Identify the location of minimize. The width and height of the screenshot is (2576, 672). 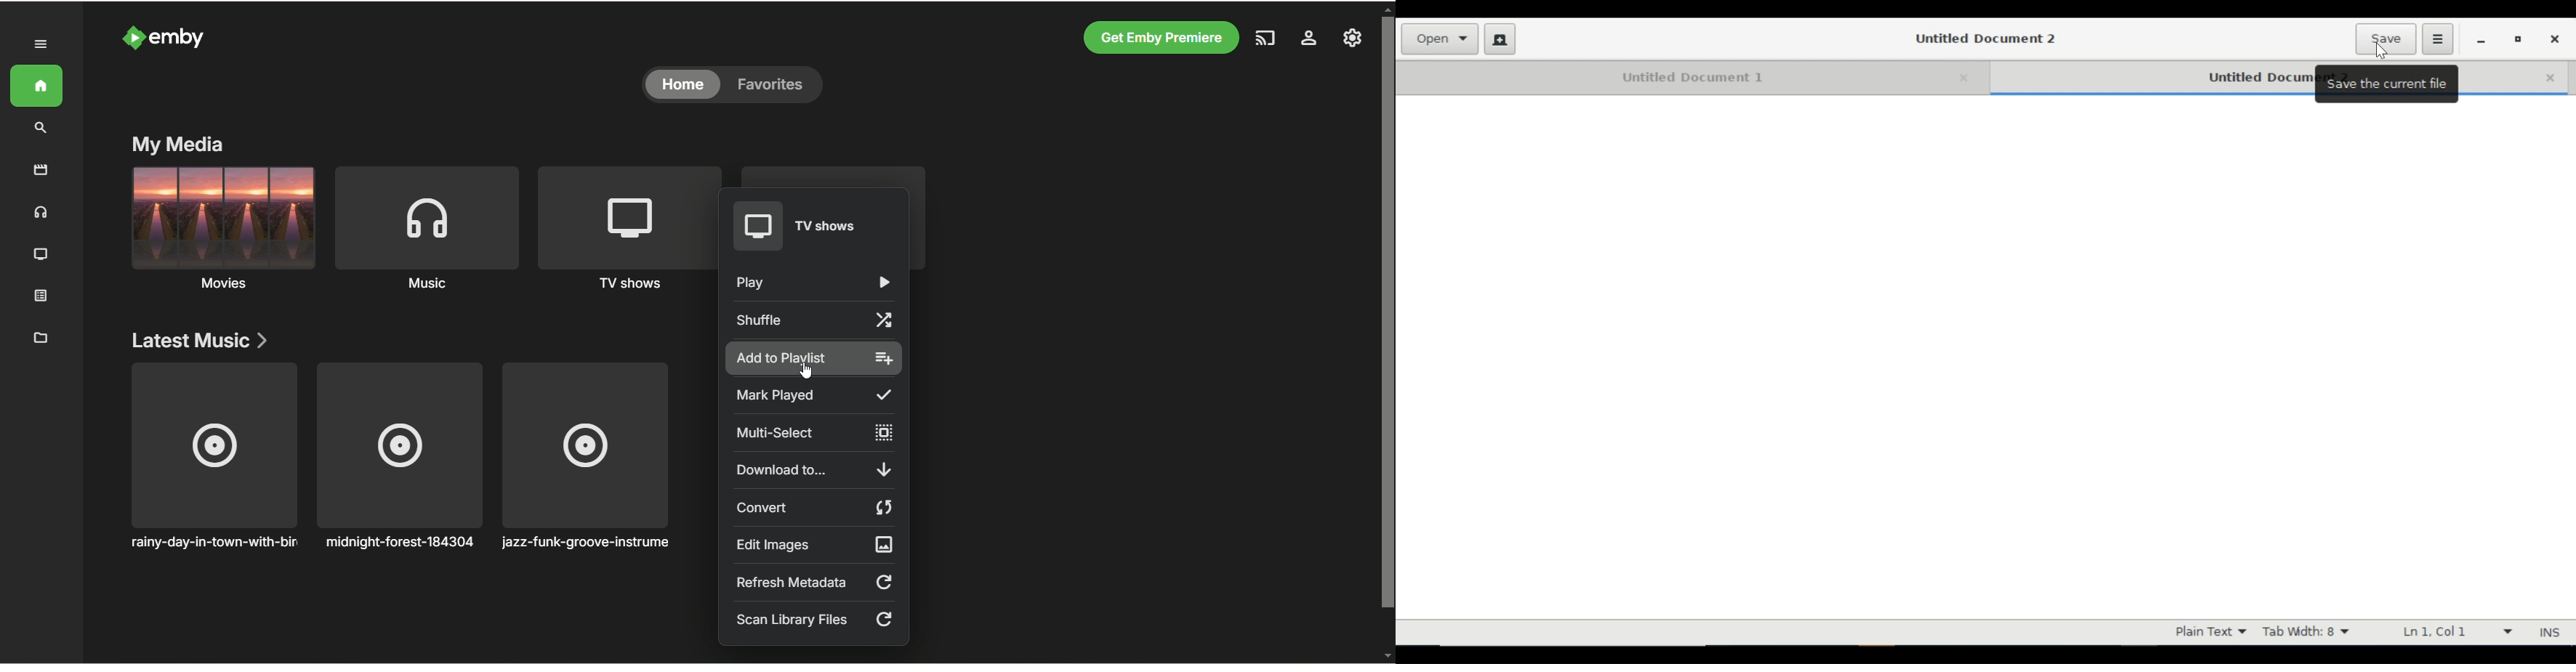
(2482, 41).